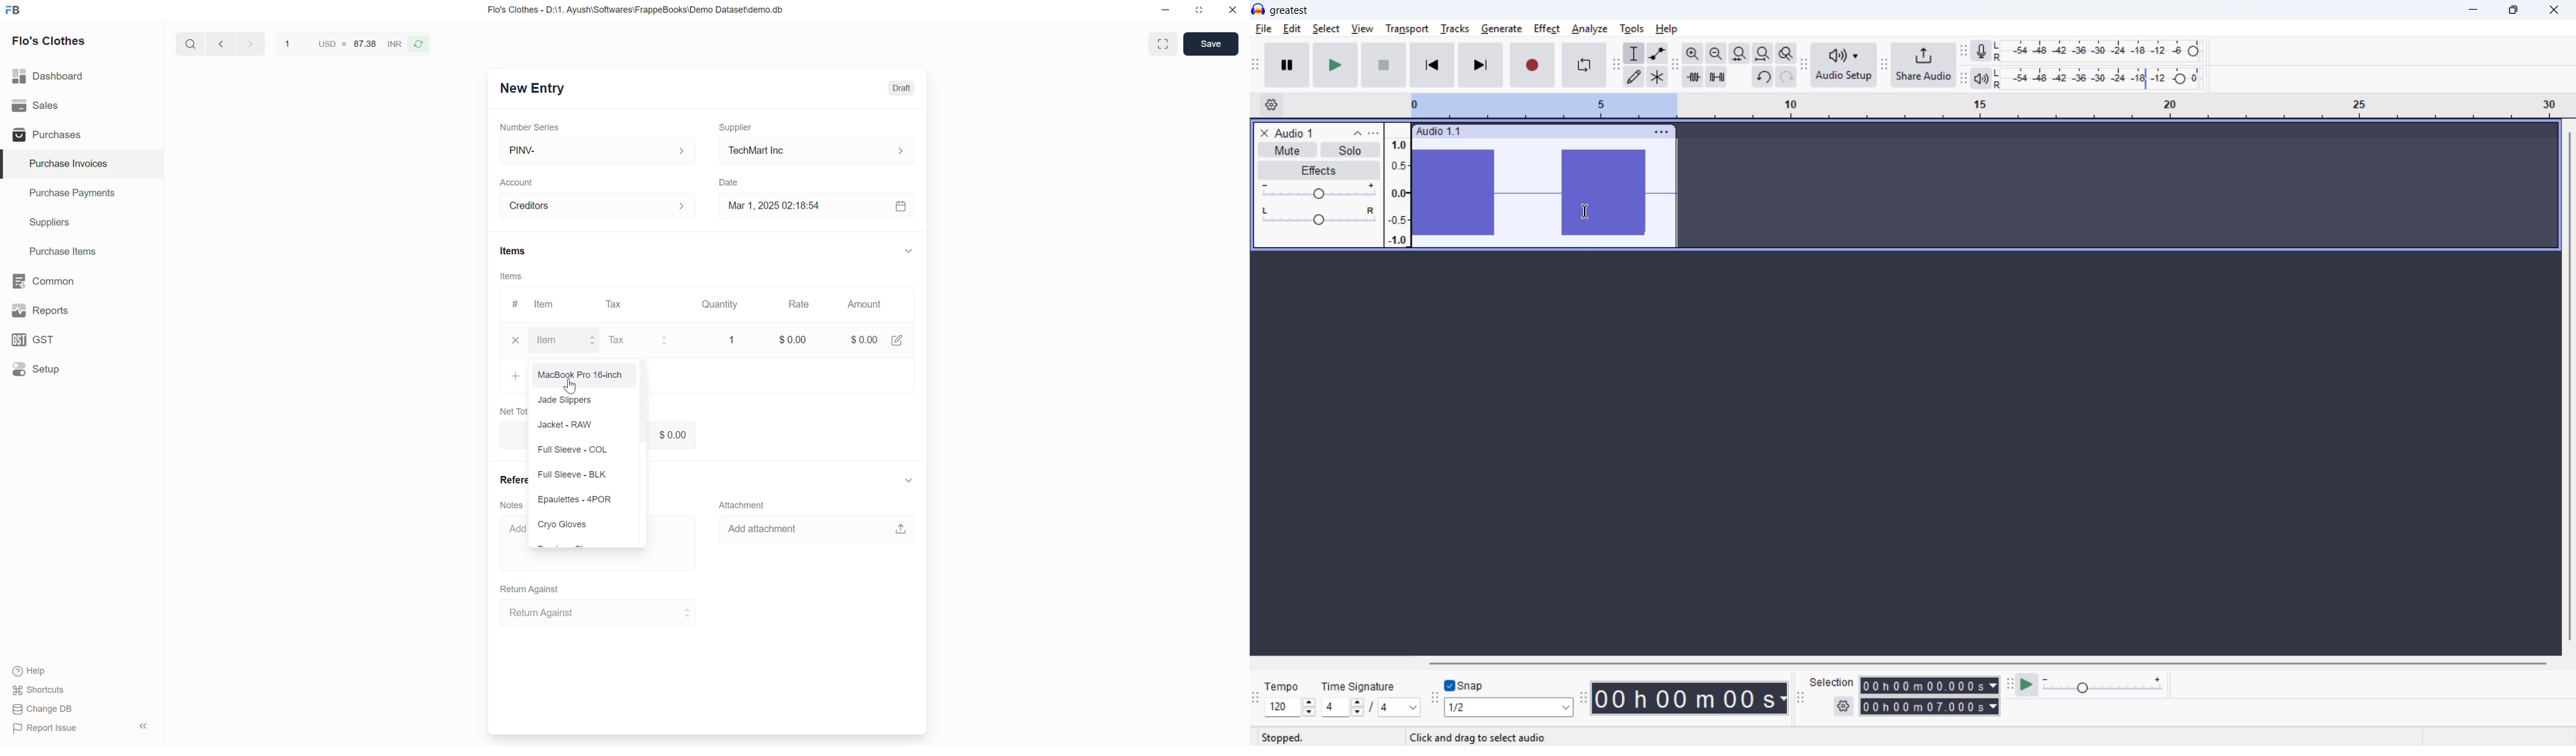  Describe the element at coordinates (1547, 29) in the screenshot. I see `effect` at that location.